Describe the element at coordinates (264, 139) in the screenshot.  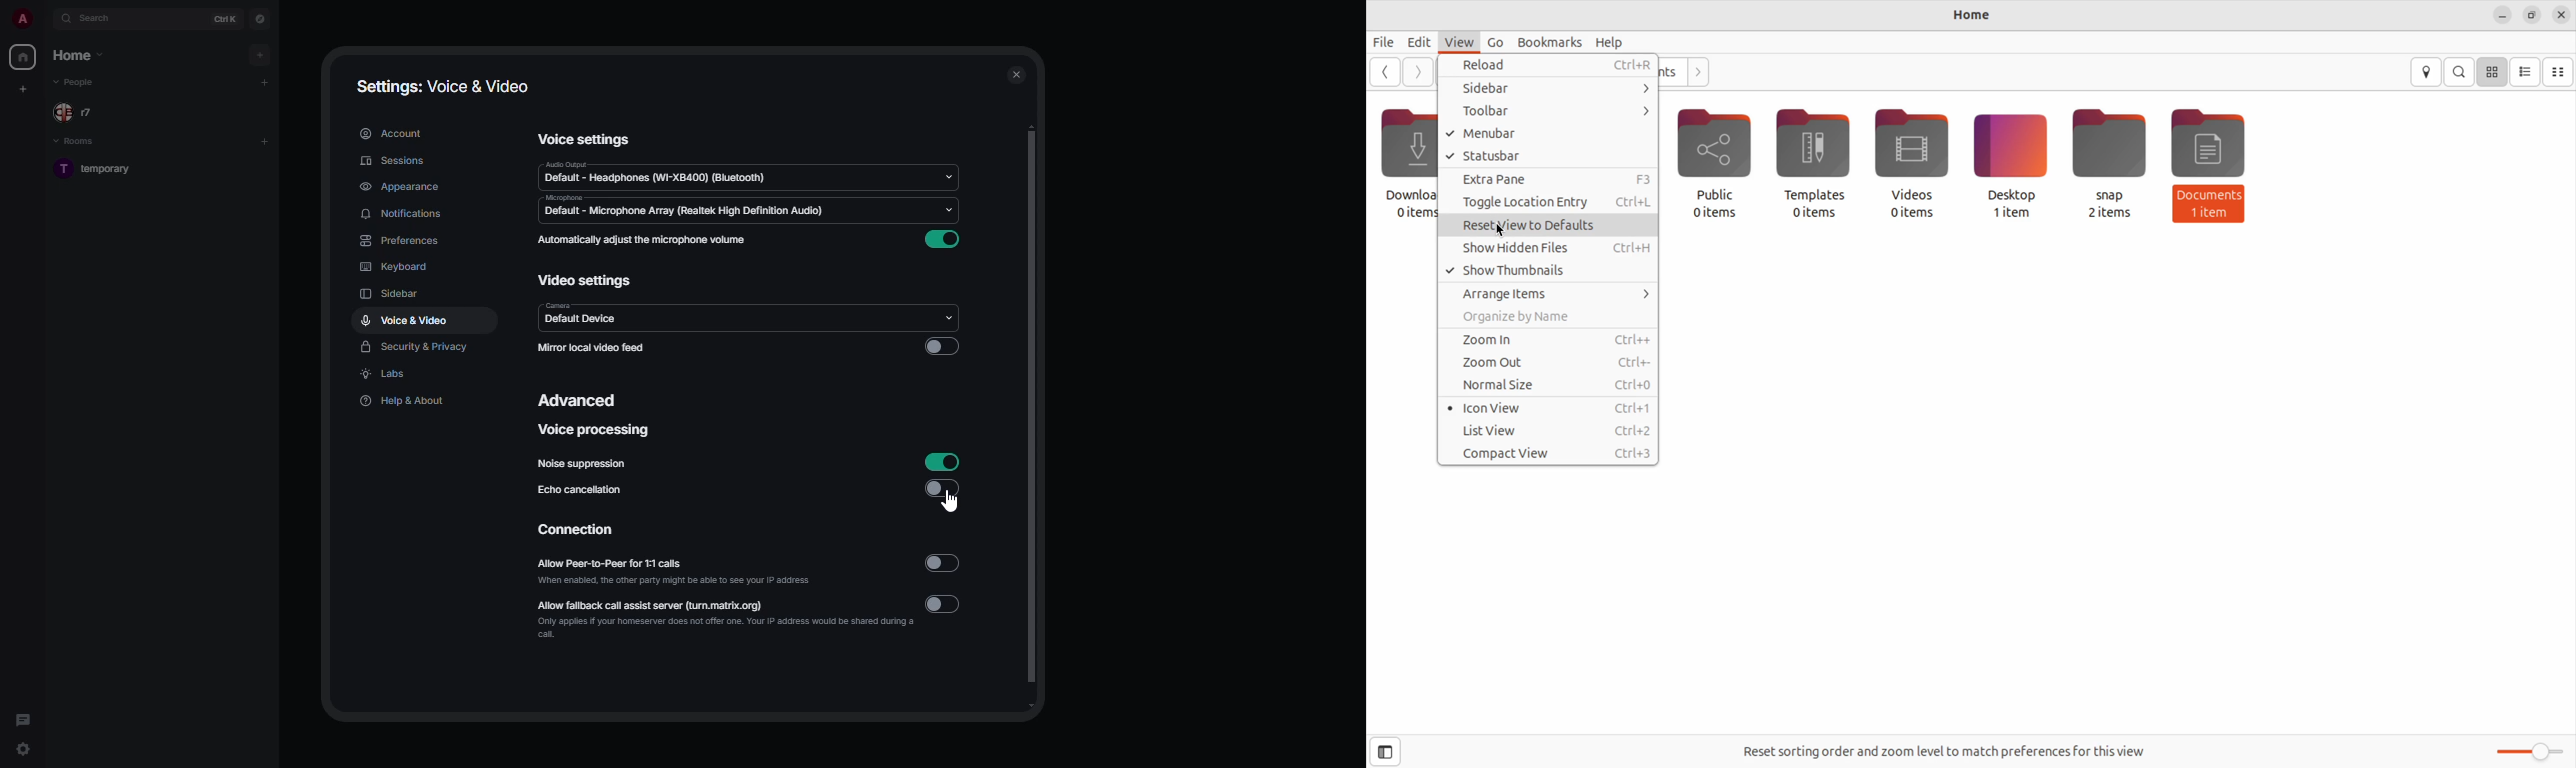
I see `add` at that location.